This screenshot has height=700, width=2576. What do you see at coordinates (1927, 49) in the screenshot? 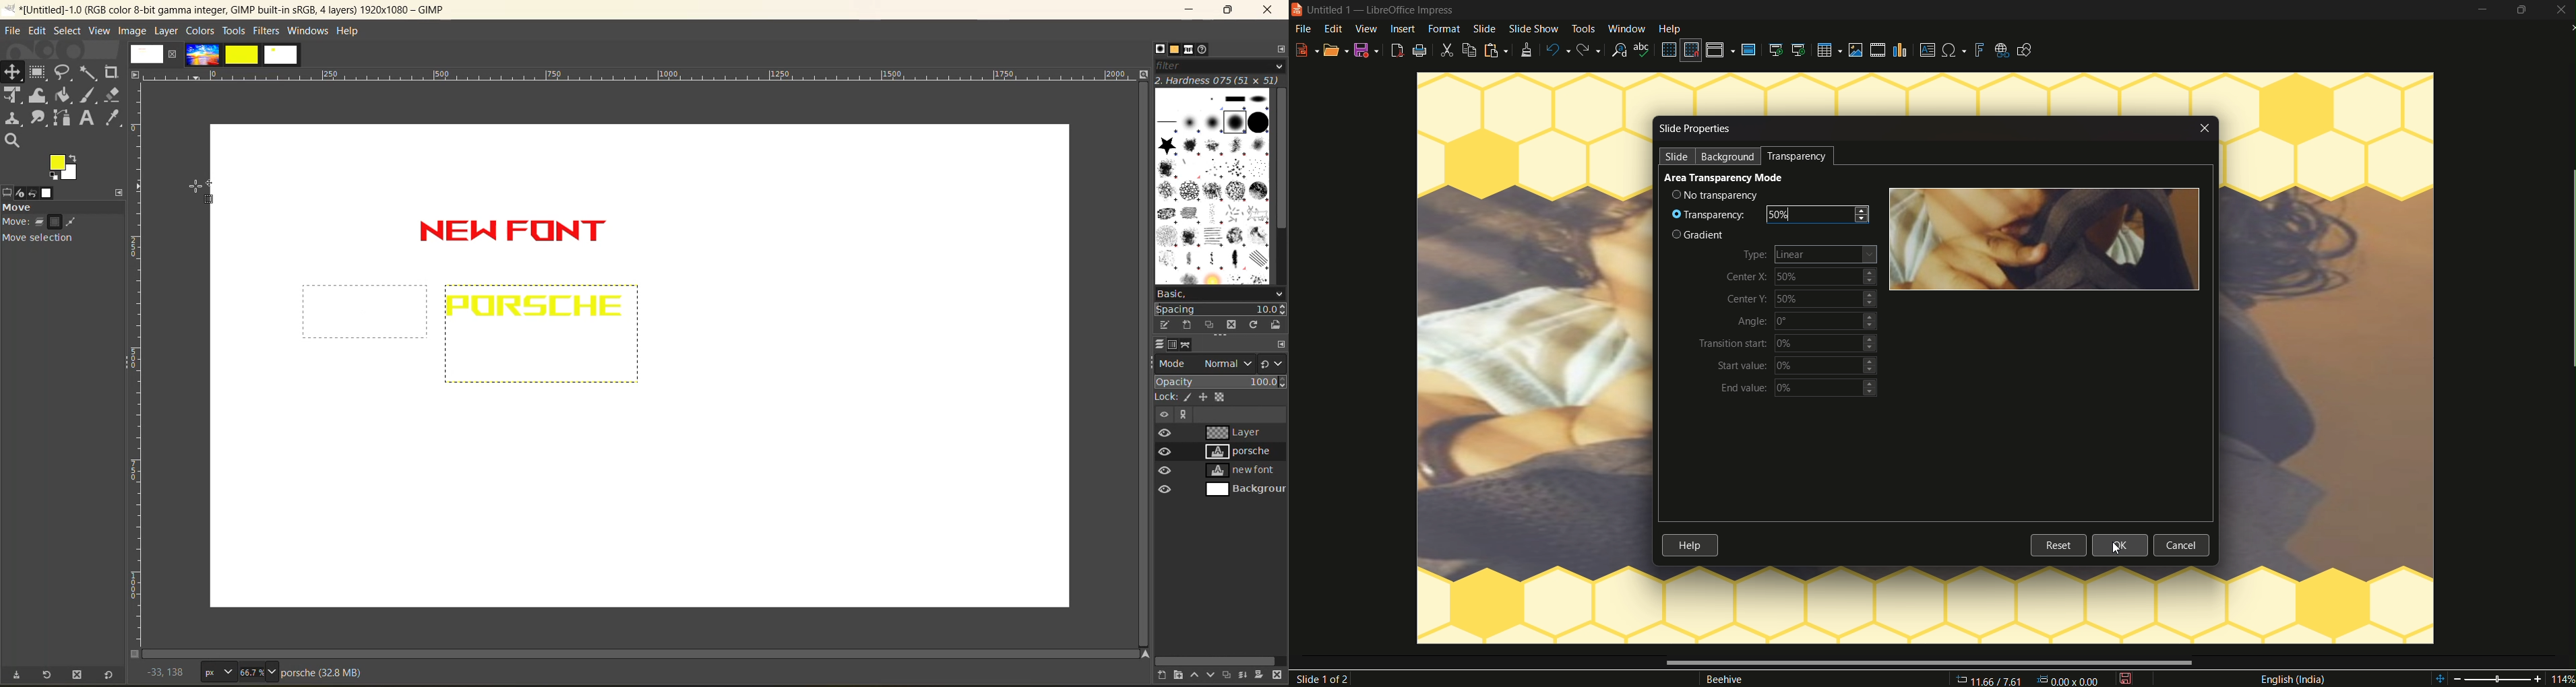
I see `insert textbox` at bounding box center [1927, 49].